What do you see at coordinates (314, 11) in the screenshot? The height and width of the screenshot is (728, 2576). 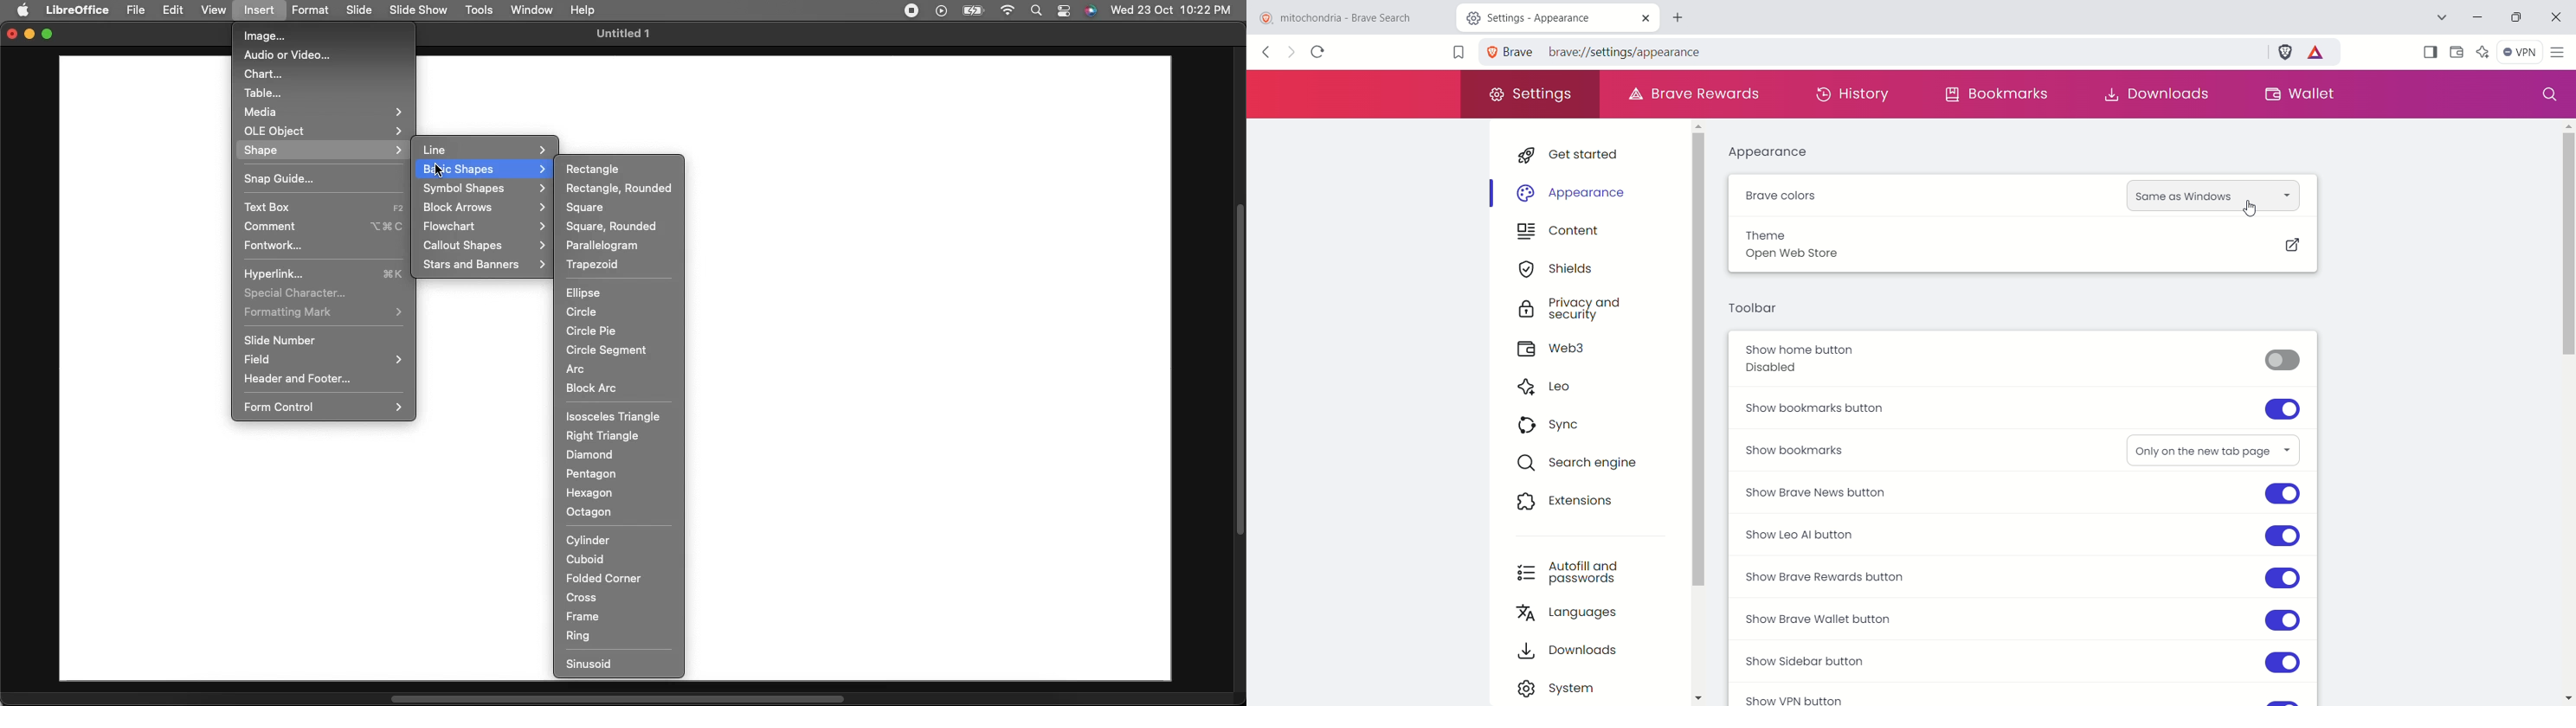 I see `Format` at bounding box center [314, 11].